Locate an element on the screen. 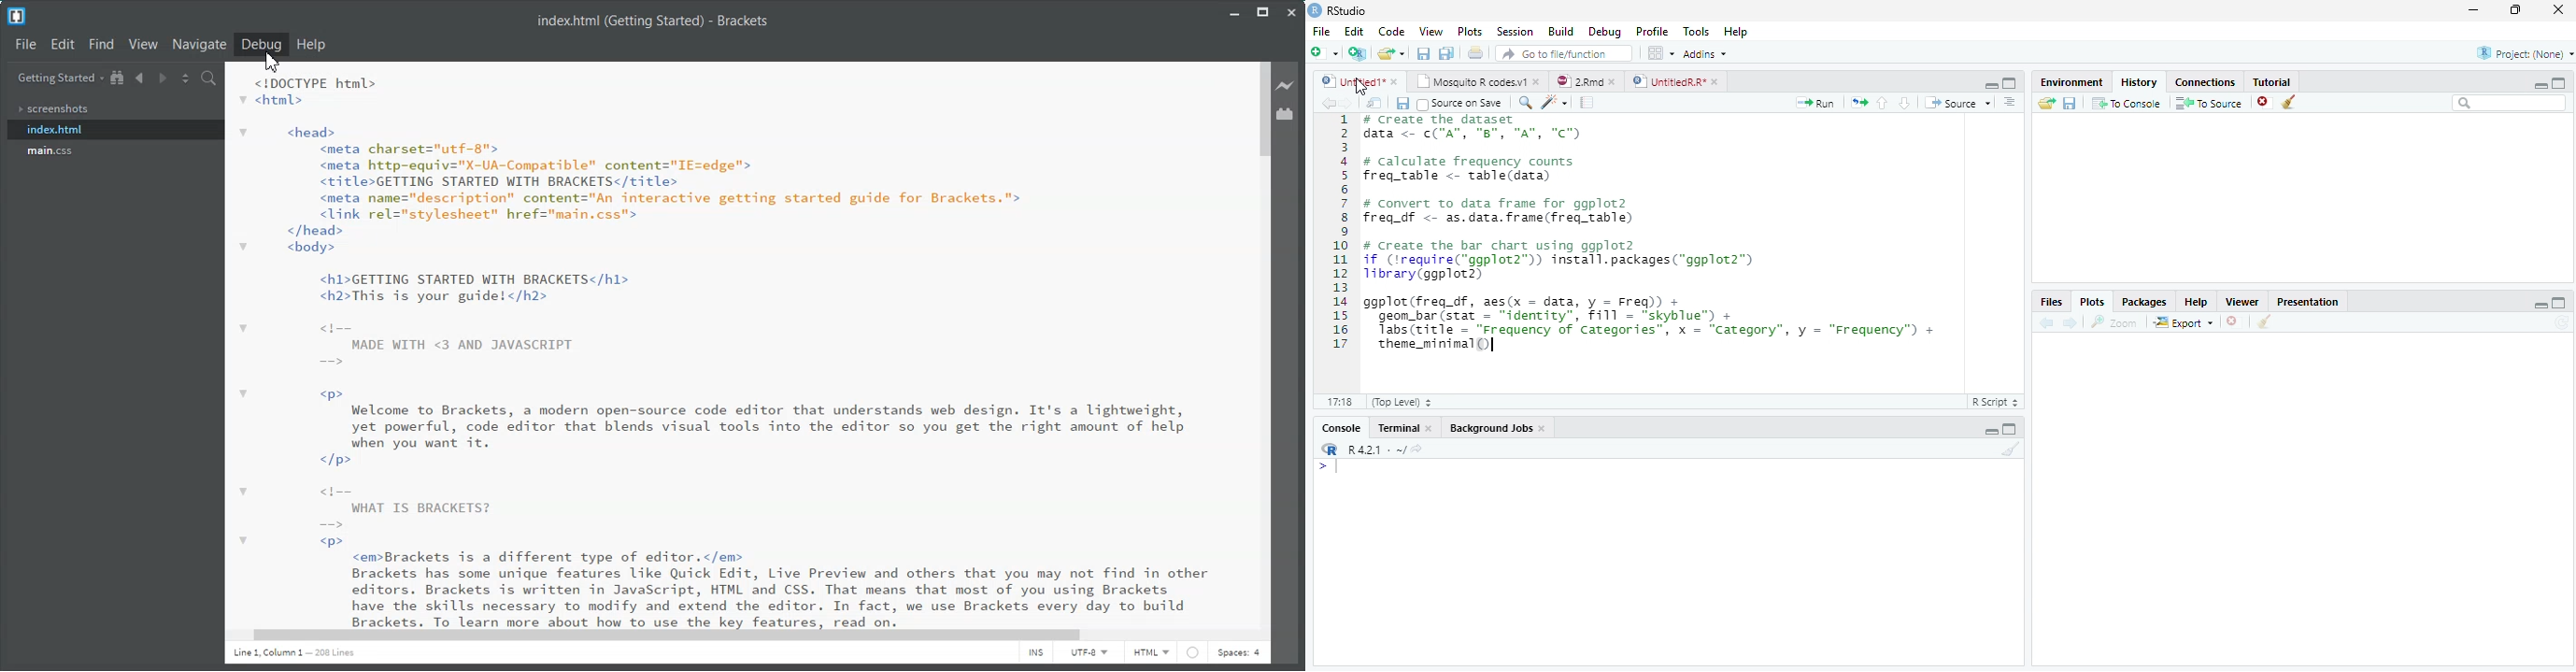 The width and height of the screenshot is (2576, 672). Save is located at coordinates (1423, 54).